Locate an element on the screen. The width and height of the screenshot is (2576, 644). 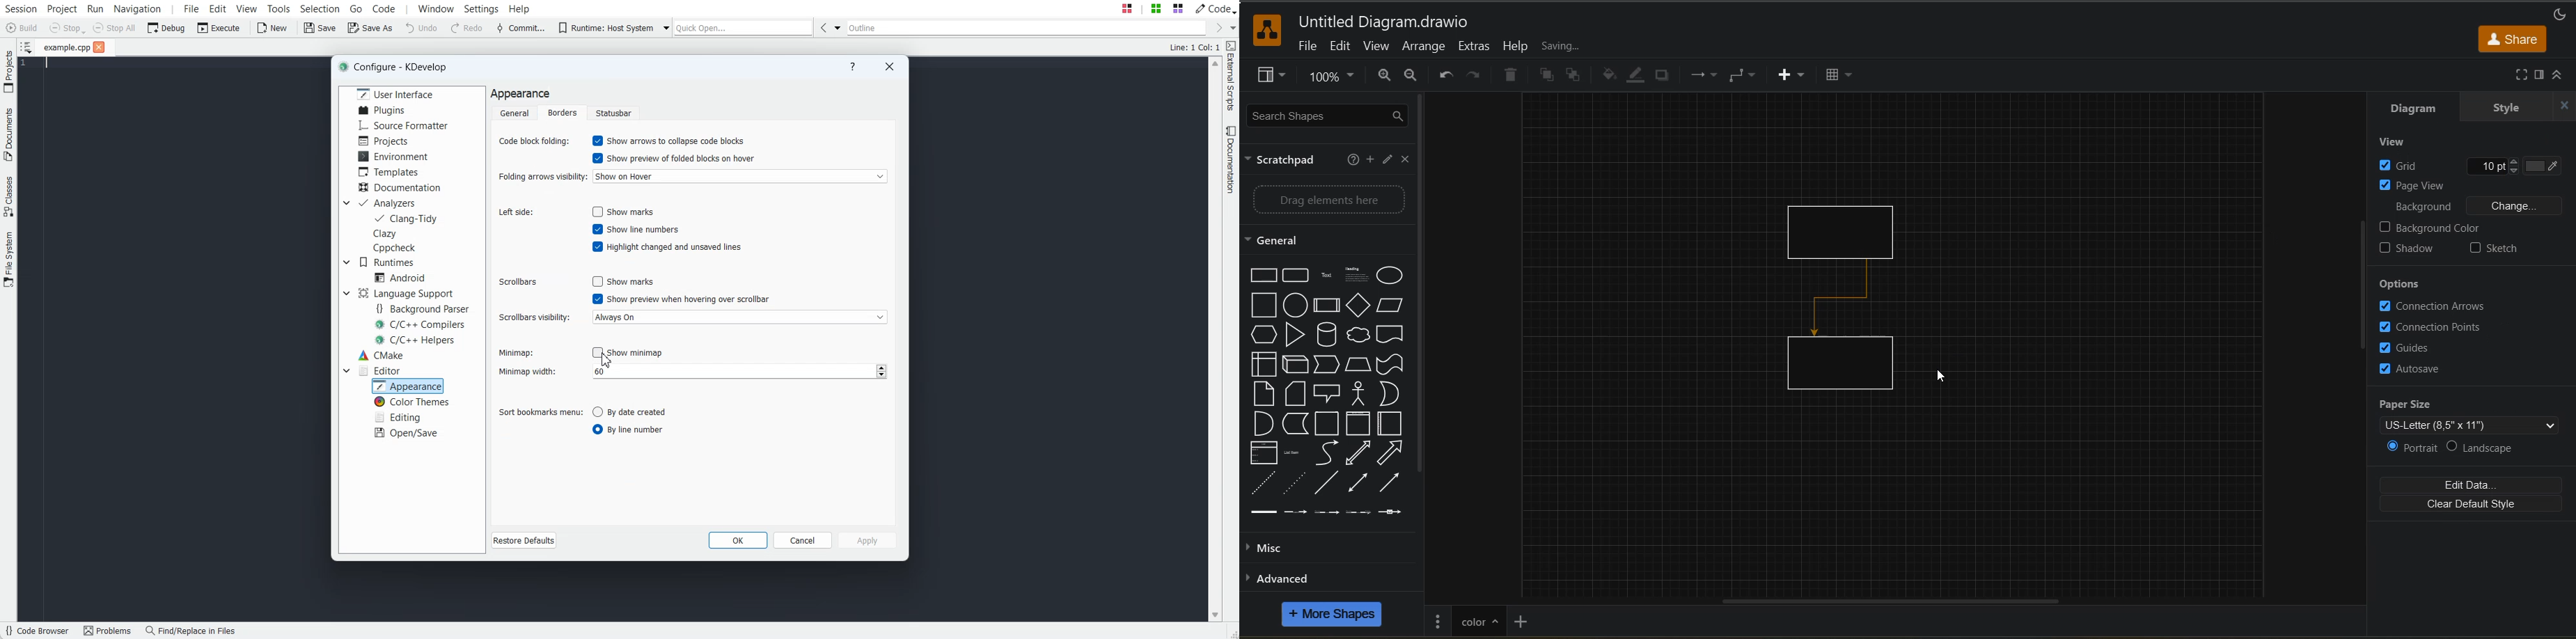
Process is located at coordinates (1328, 306).